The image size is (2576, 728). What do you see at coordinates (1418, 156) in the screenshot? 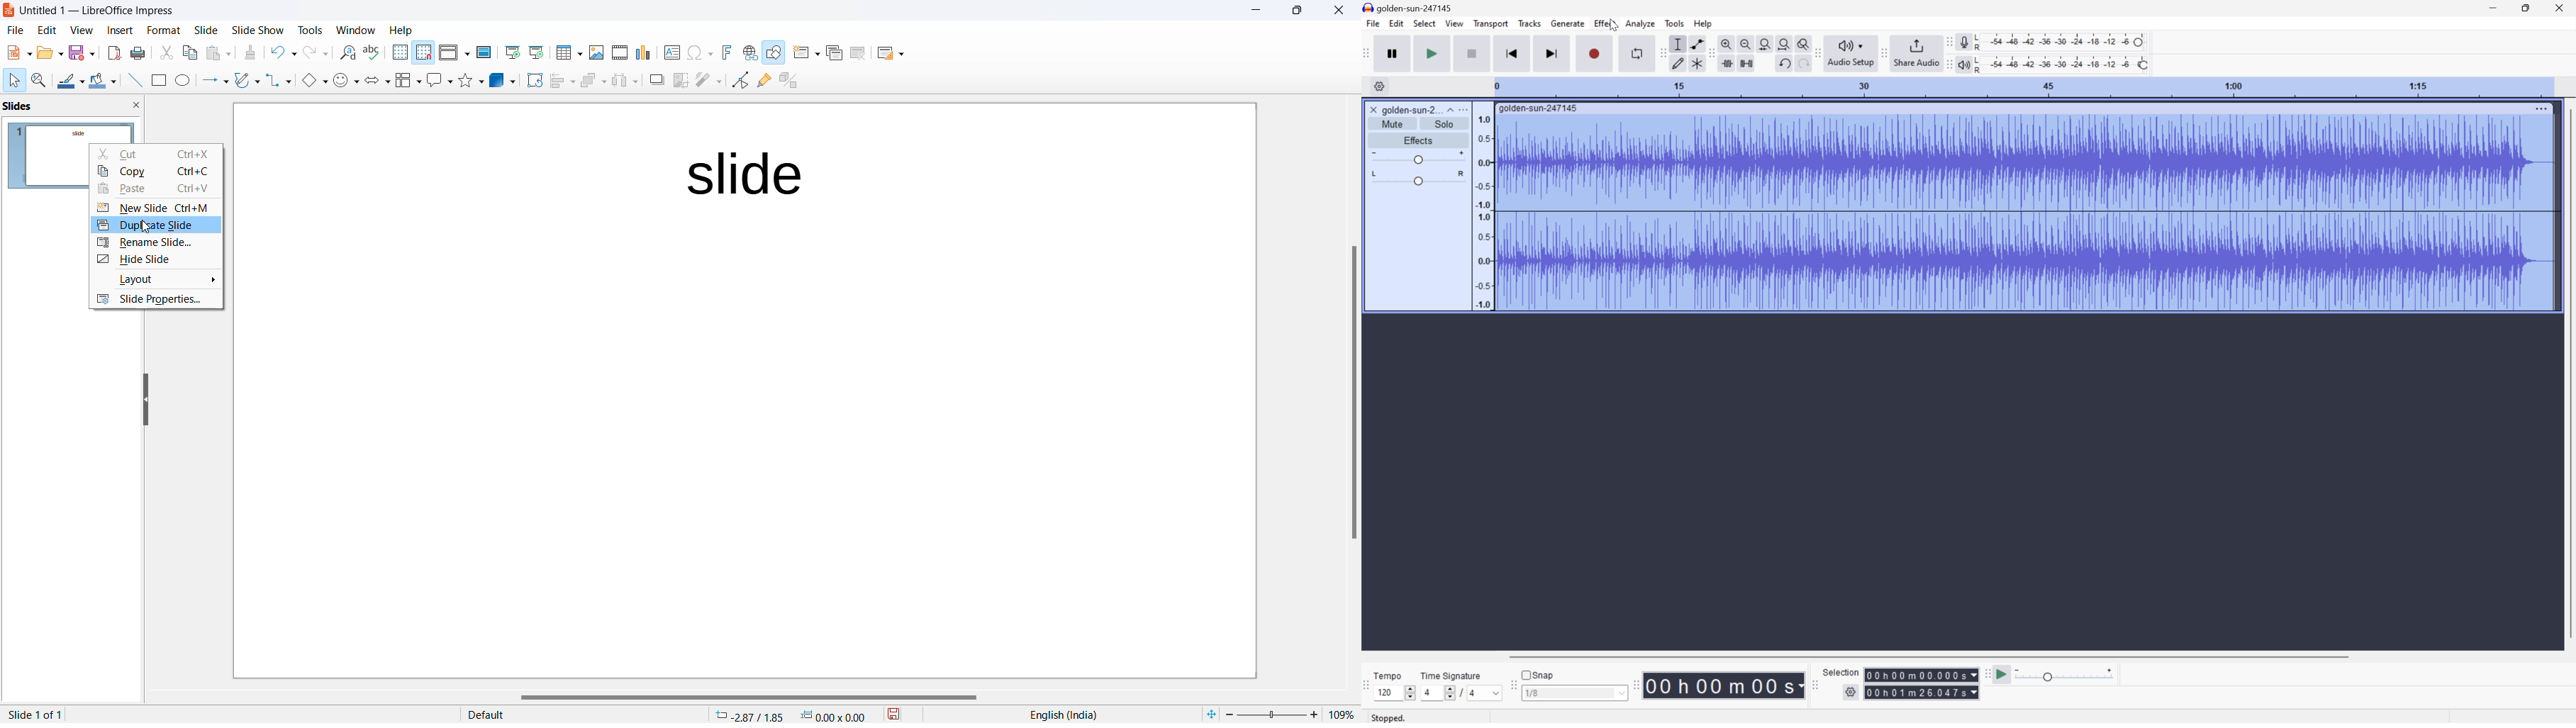
I see `Slider` at bounding box center [1418, 156].